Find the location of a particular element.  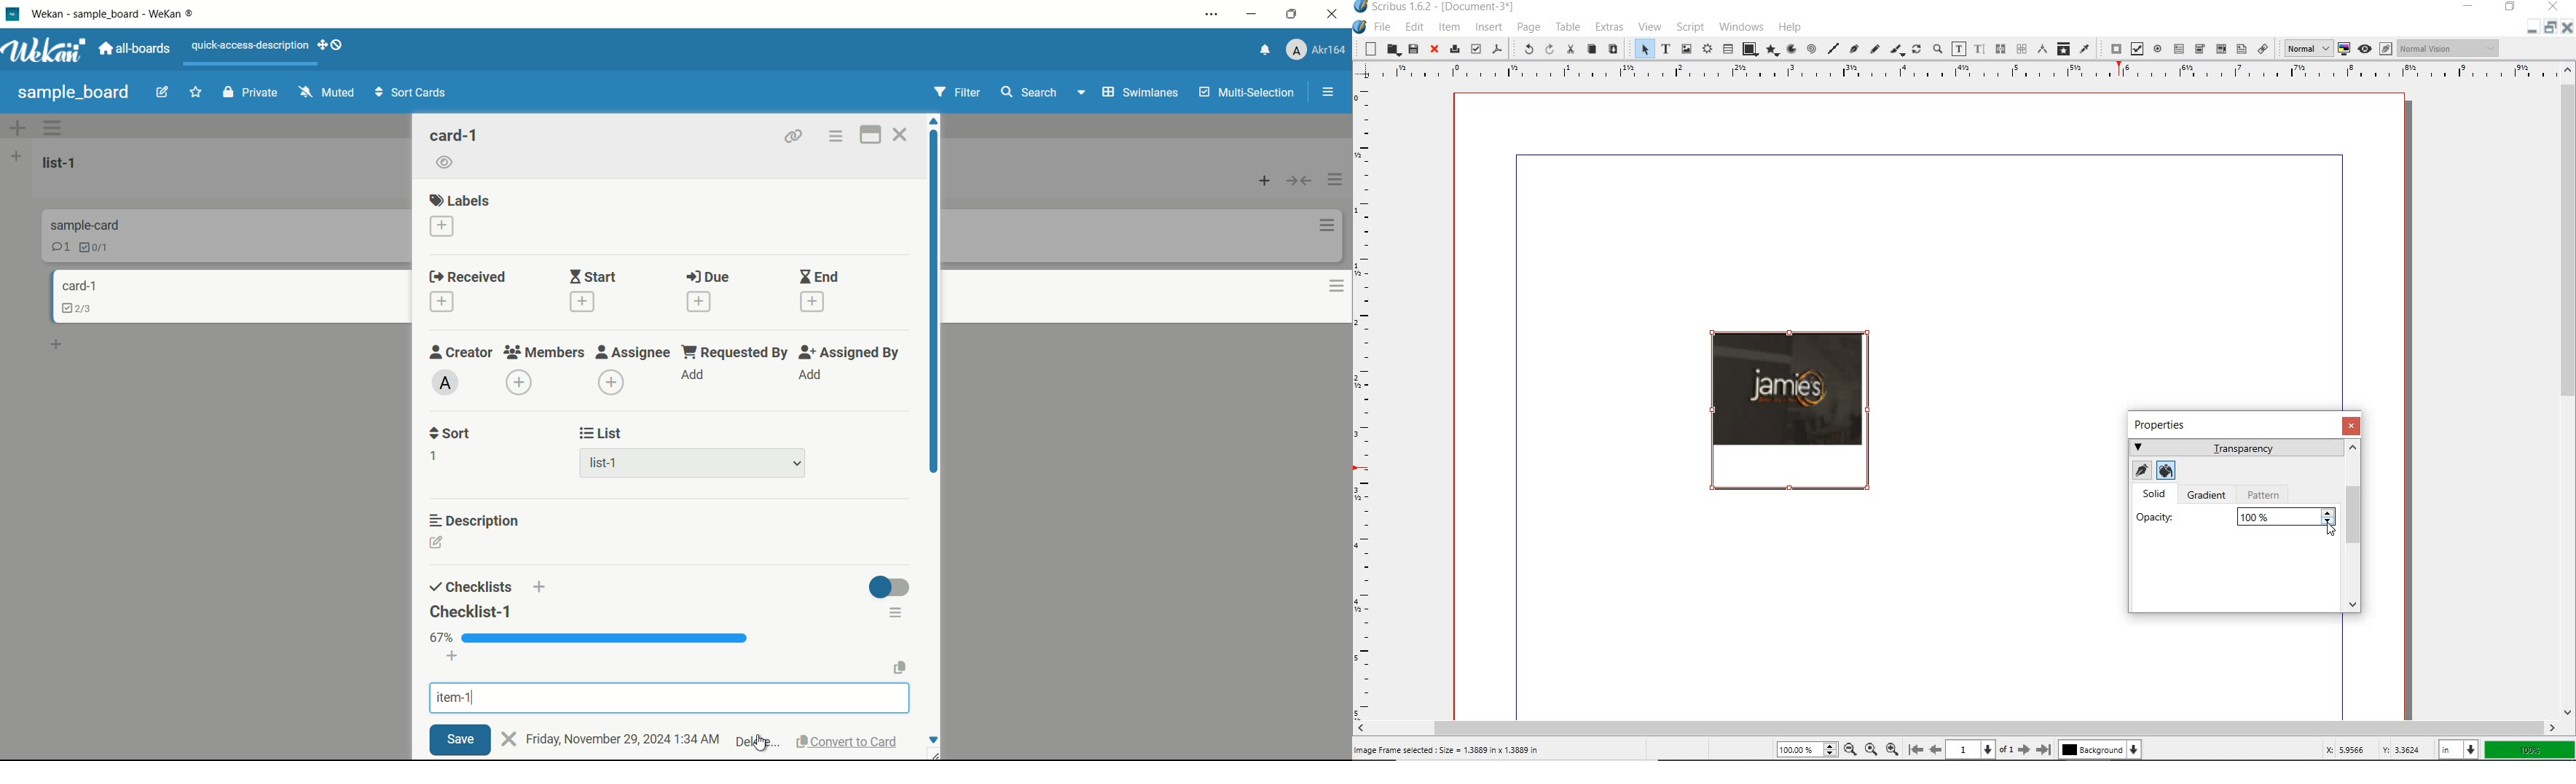

table is located at coordinates (1727, 49).